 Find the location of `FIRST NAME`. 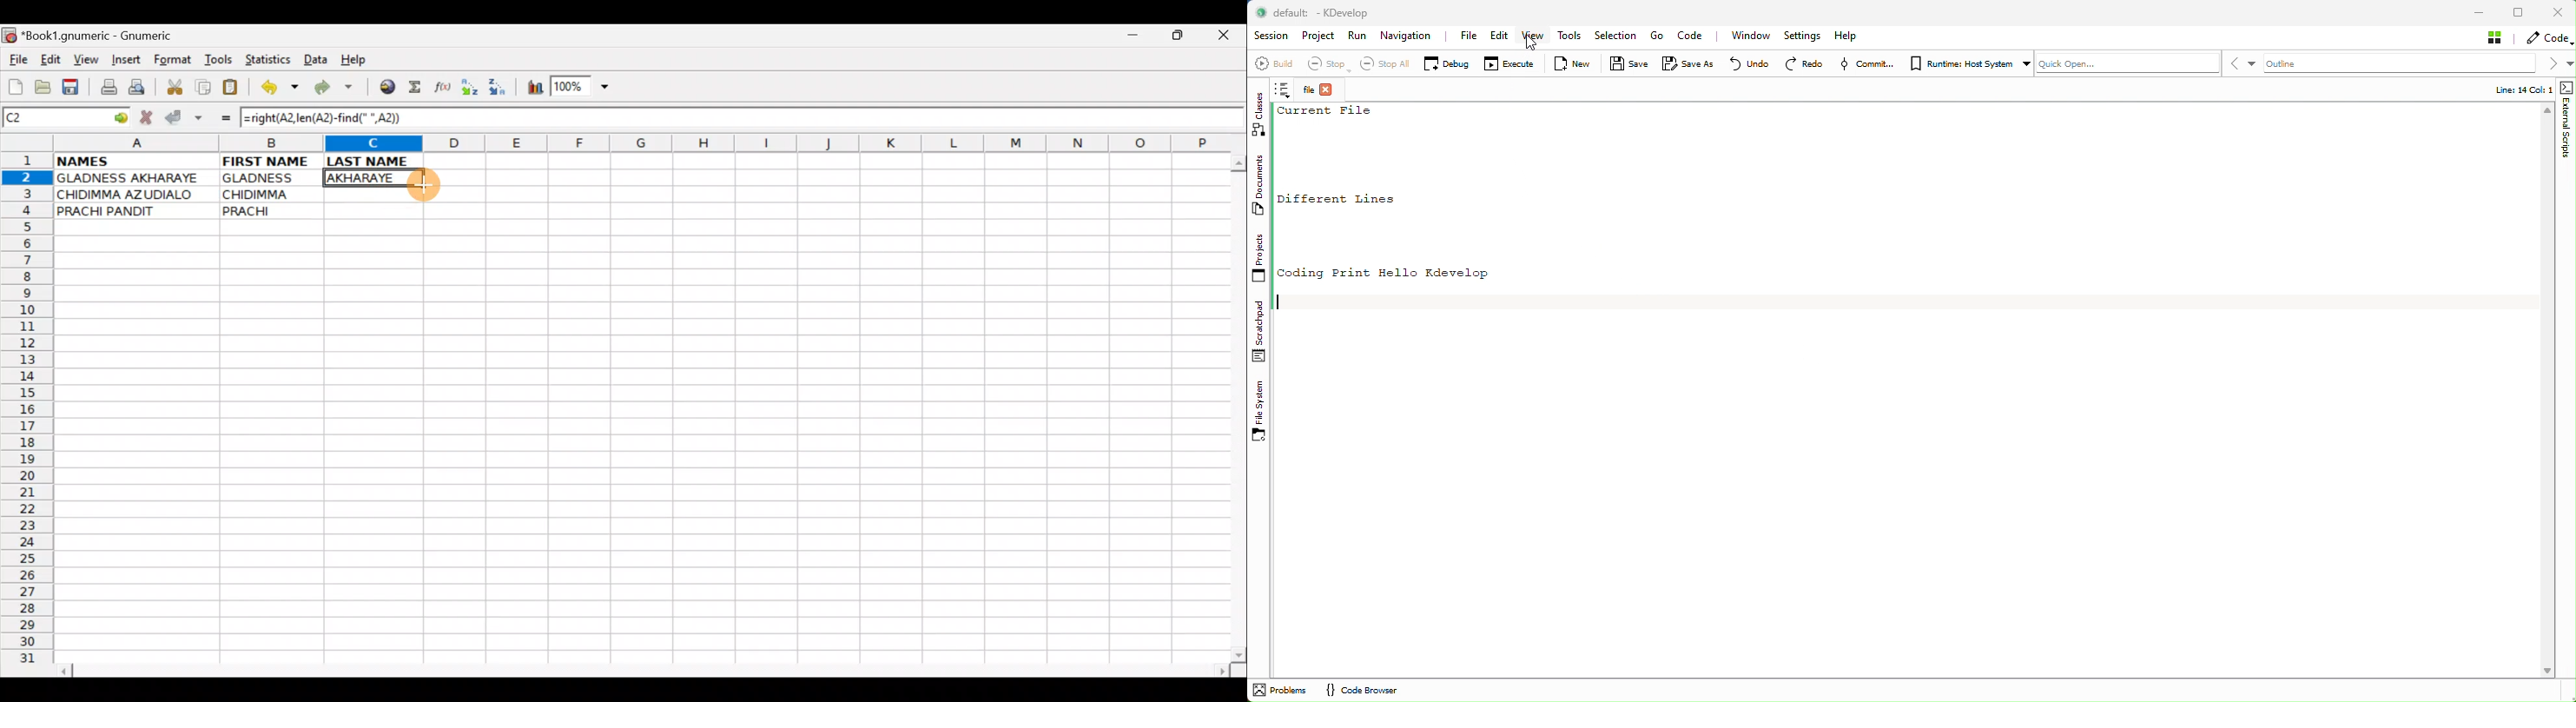

FIRST NAME is located at coordinates (268, 160).